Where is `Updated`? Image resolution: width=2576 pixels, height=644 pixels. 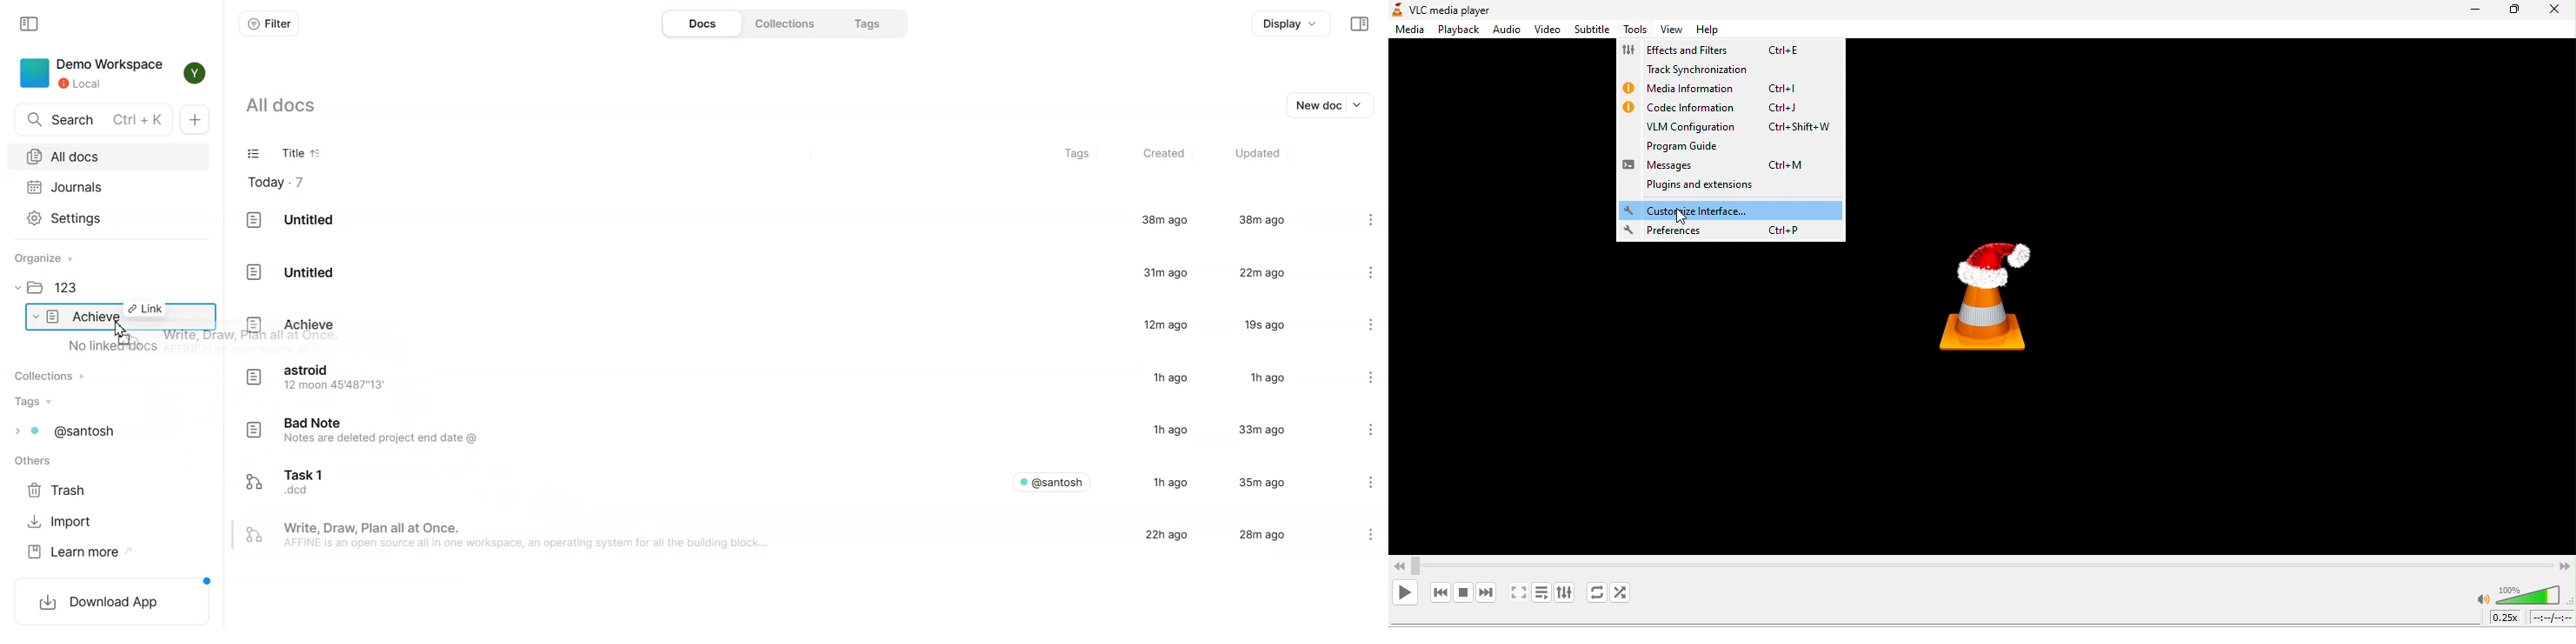 Updated is located at coordinates (1256, 154).